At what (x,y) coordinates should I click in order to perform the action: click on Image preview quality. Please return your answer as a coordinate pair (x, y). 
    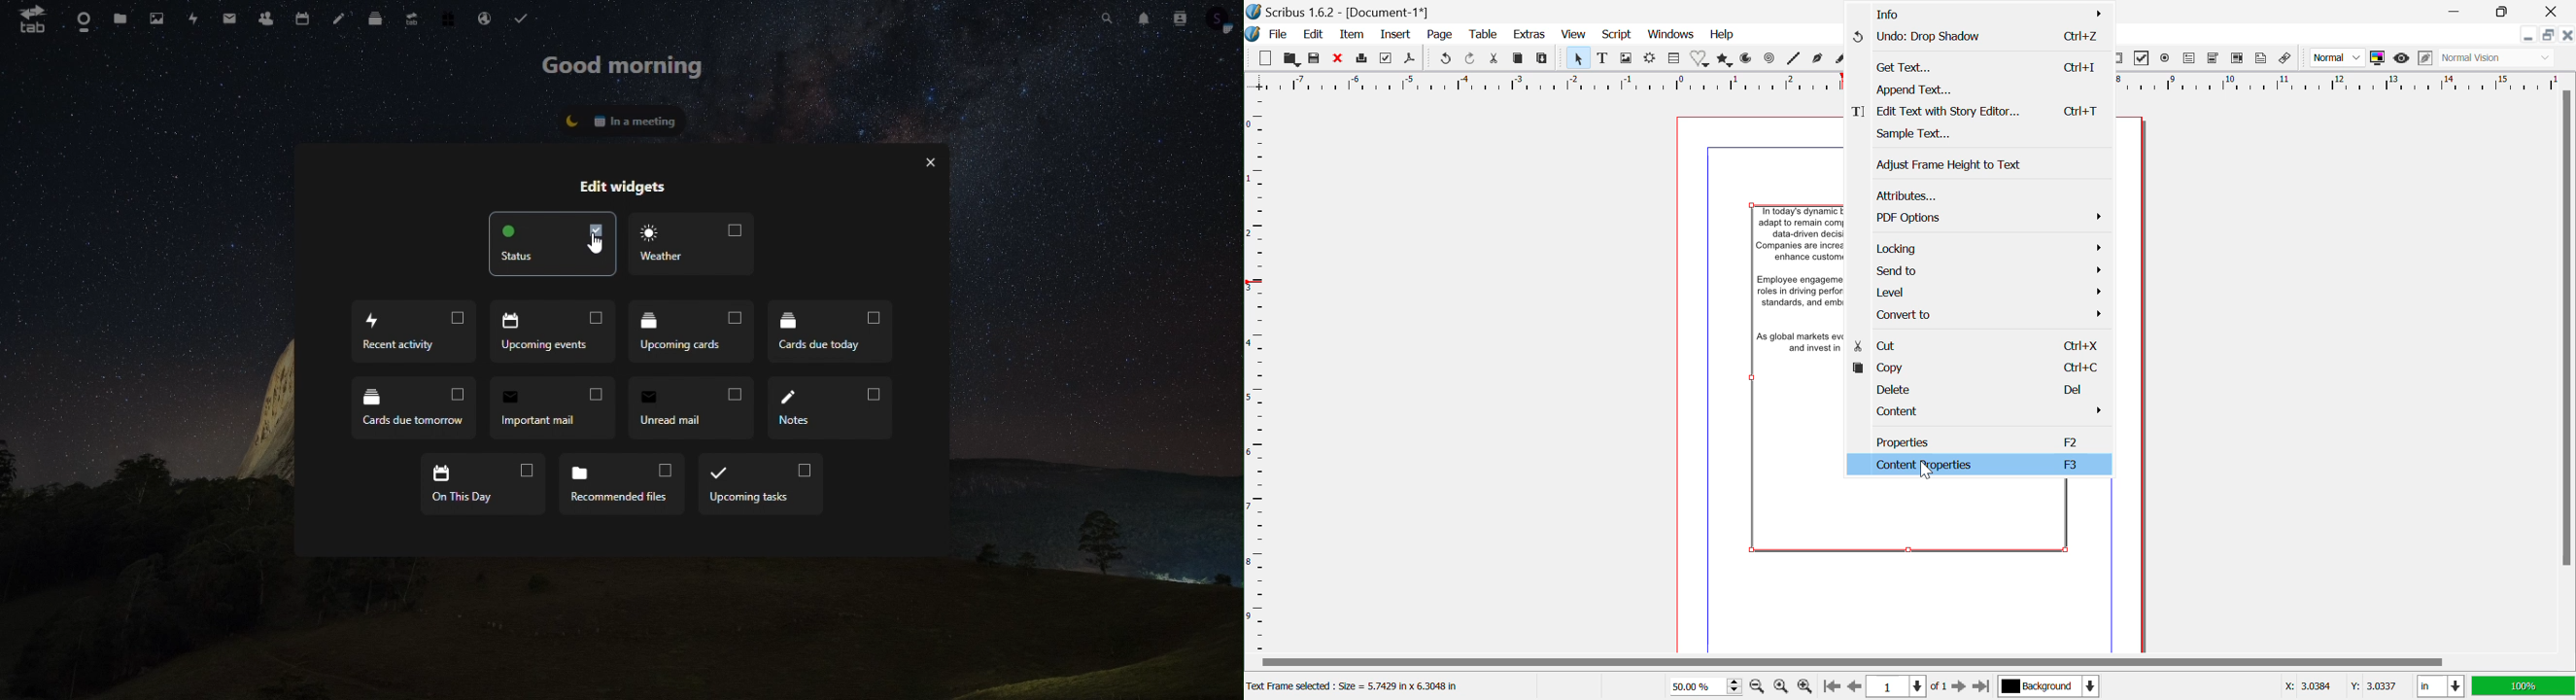
    Looking at the image, I should click on (2339, 58).